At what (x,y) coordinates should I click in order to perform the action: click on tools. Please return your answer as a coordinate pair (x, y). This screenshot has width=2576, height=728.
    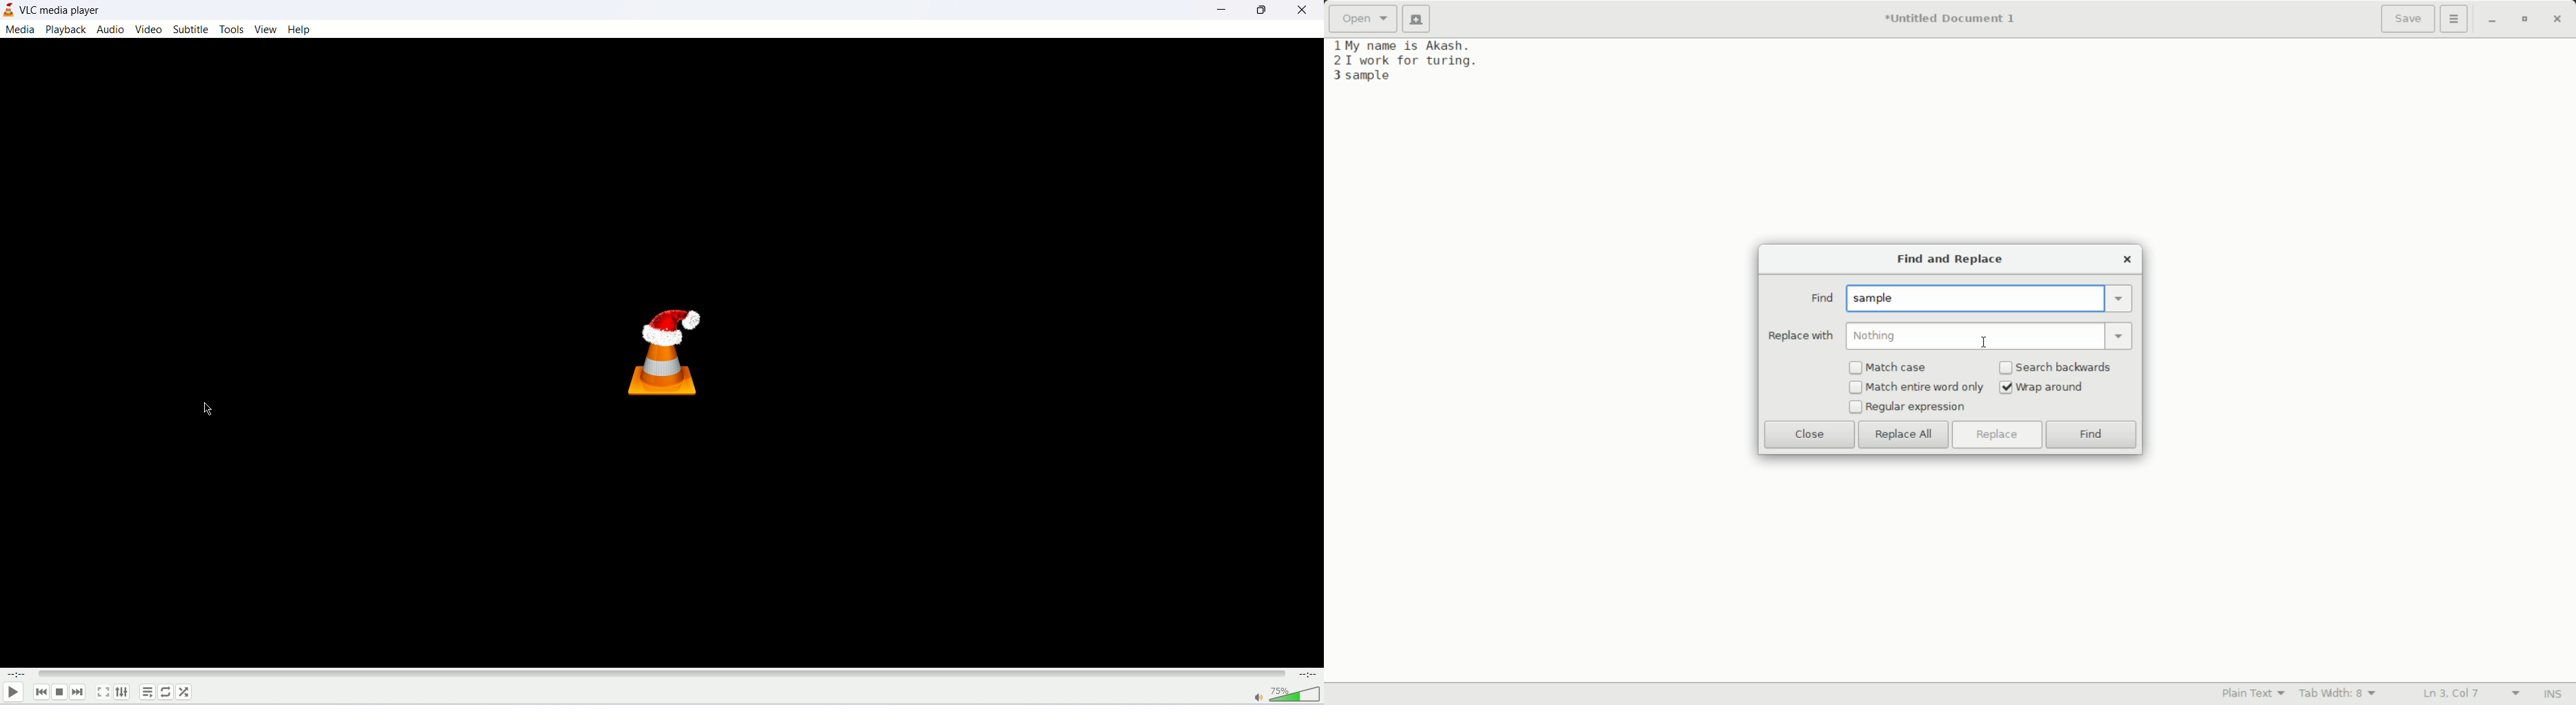
    Looking at the image, I should click on (230, 29).